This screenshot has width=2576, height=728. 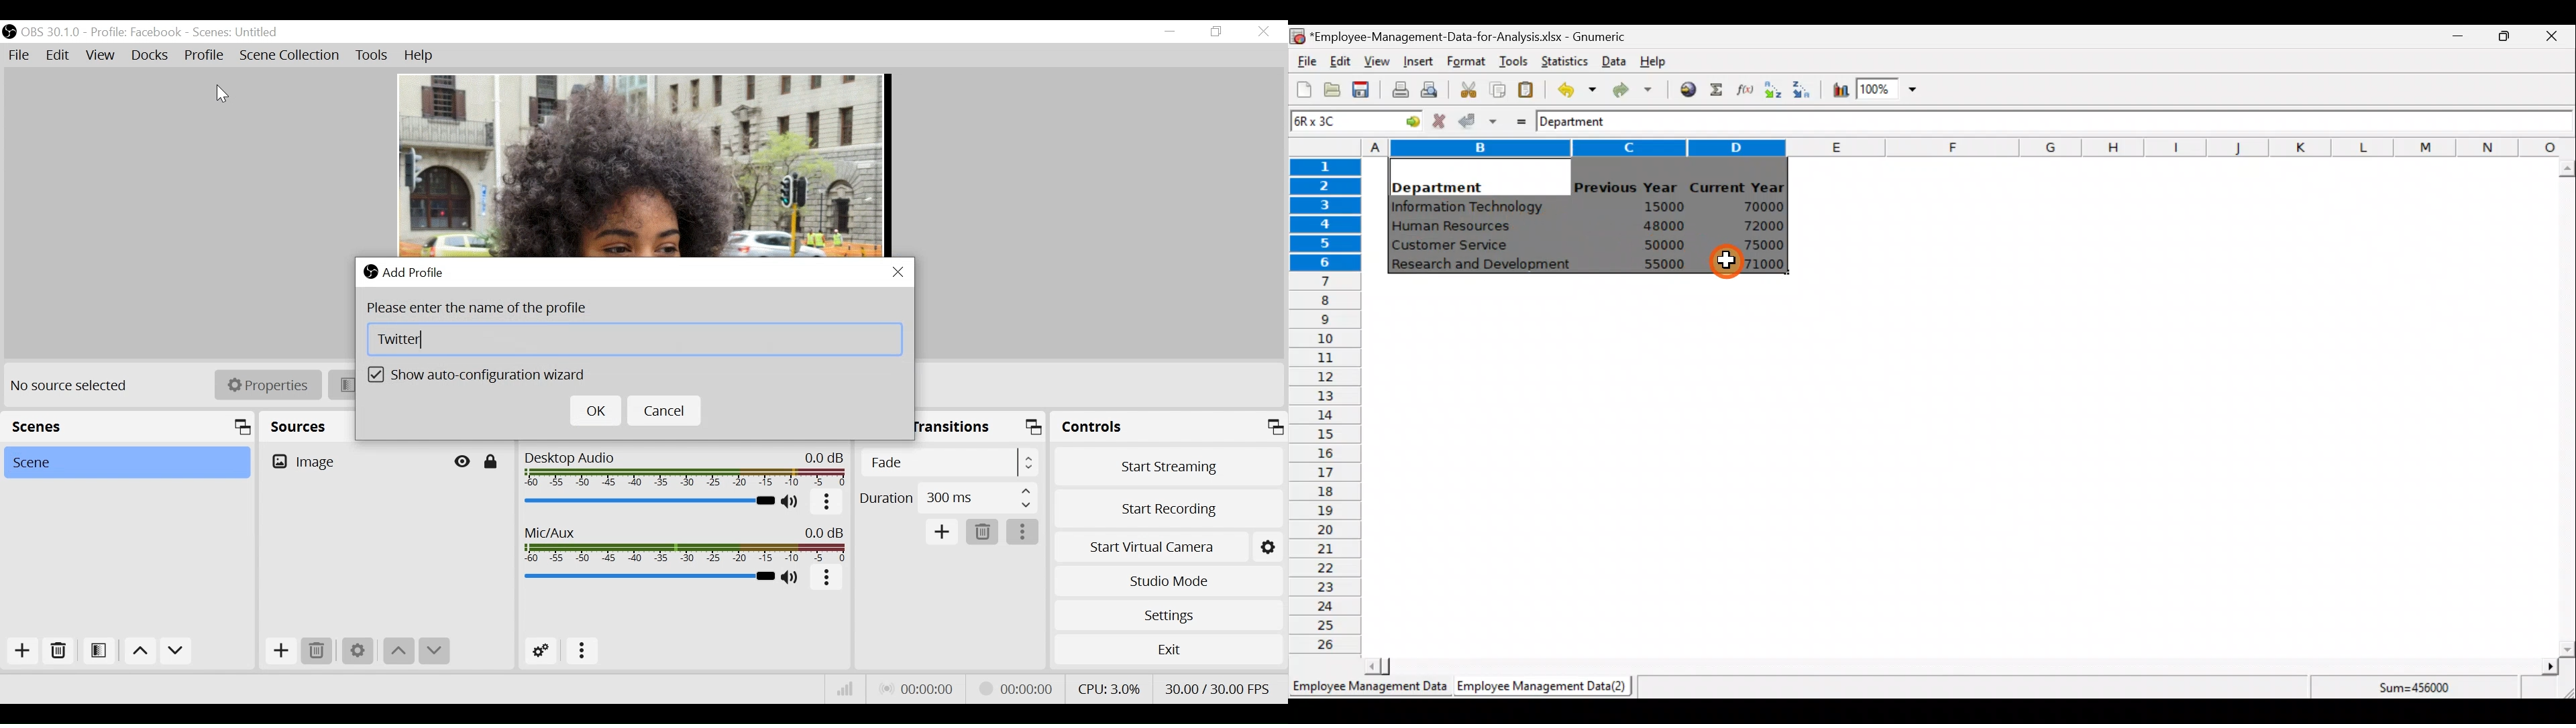 I want to click on Add, so click(x=19, y=652).